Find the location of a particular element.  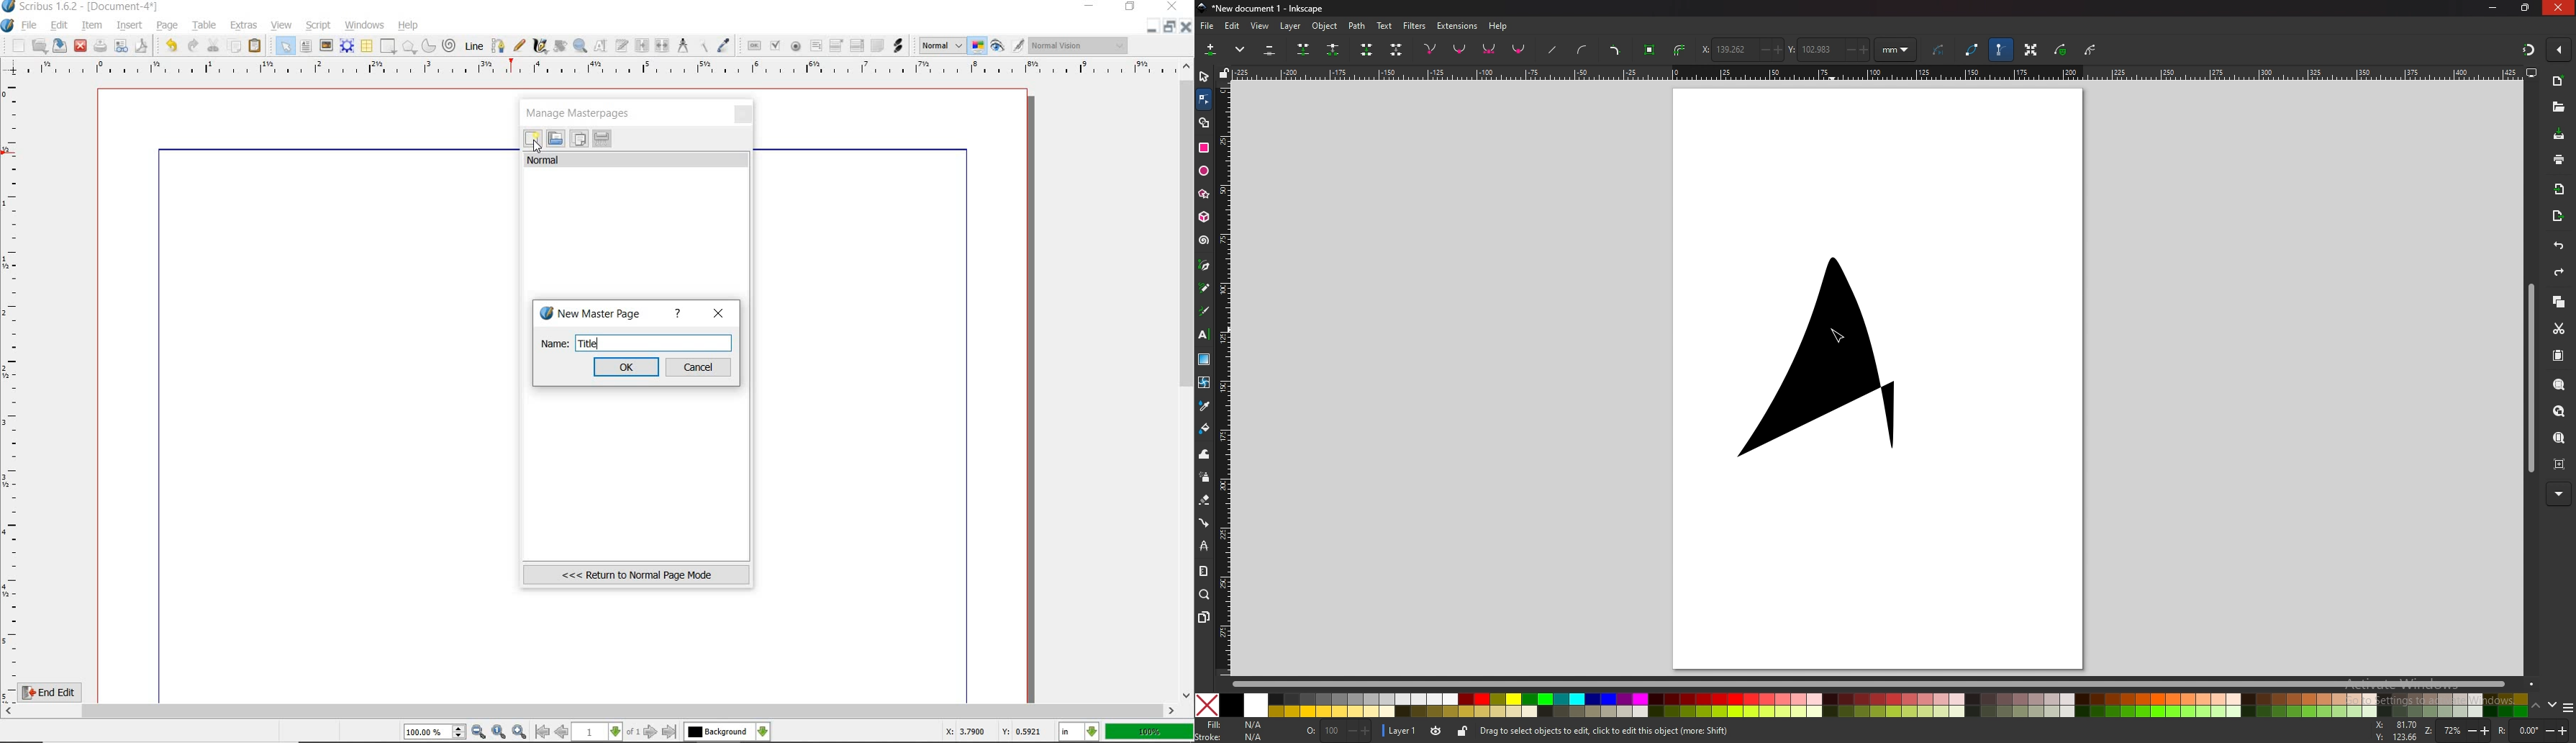

extensions is located at coordinates (1458, 27).